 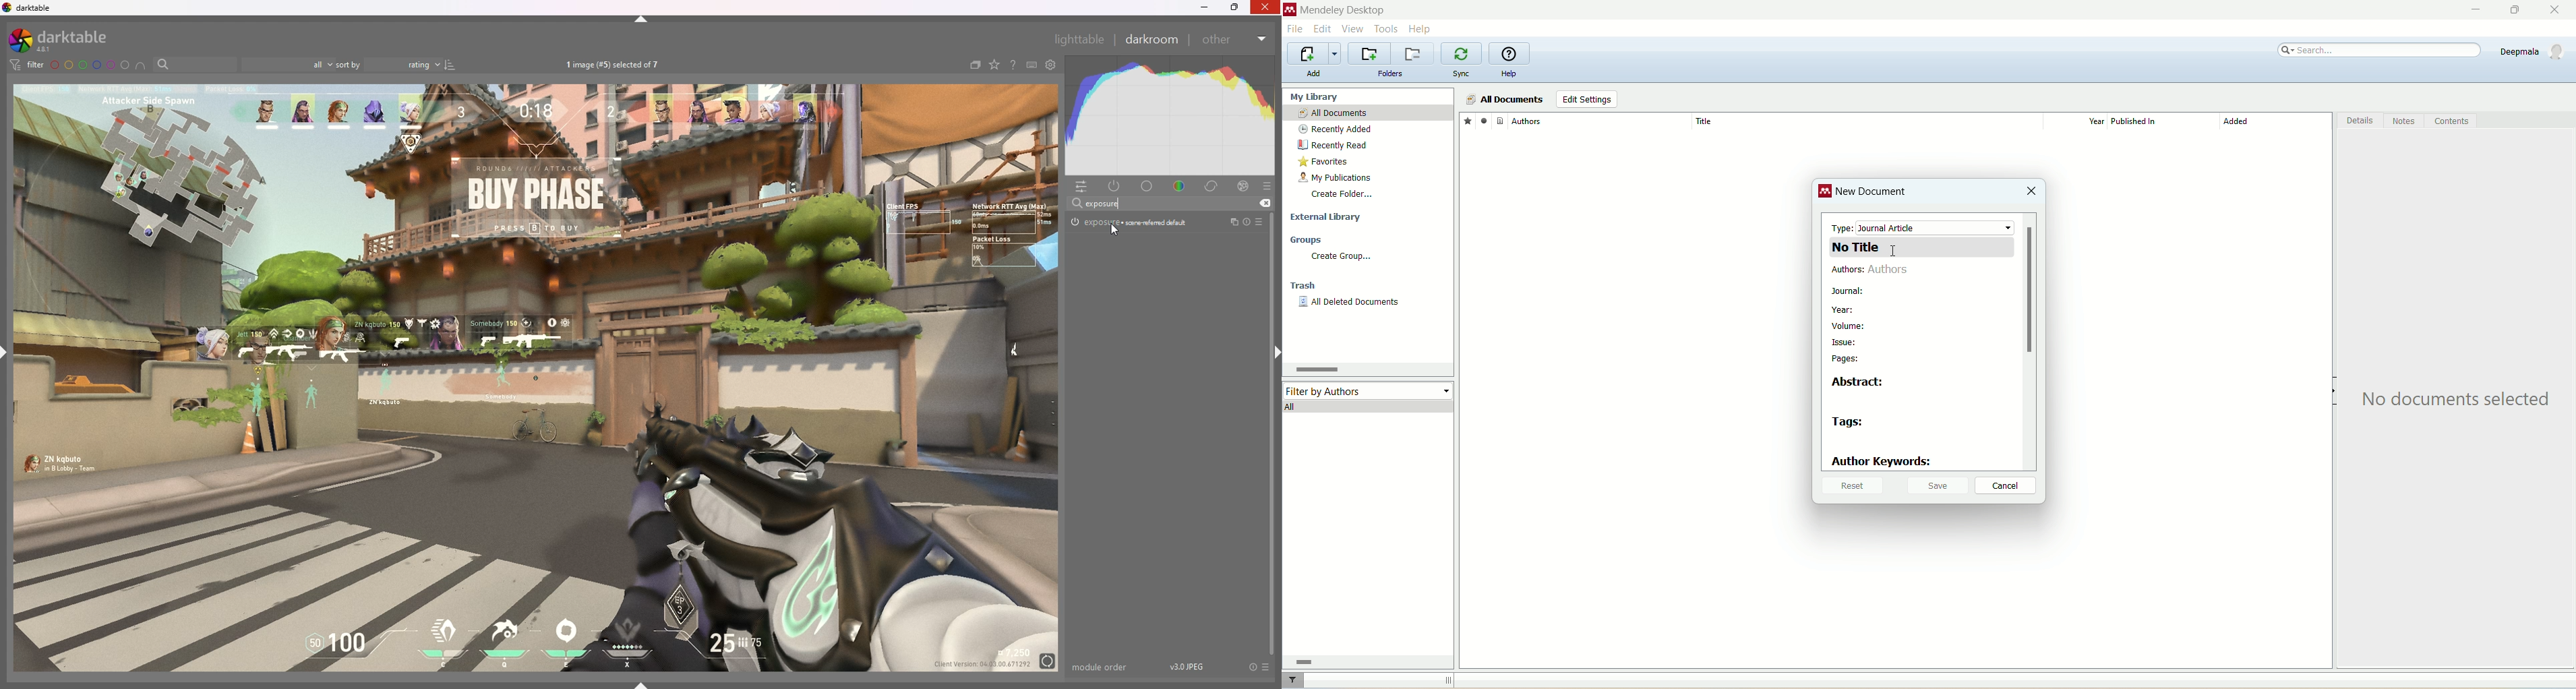 What do you see at coordinates (1169, 116) in the screenshot?
I see `heat graph` at bounding box center [1169, 116].